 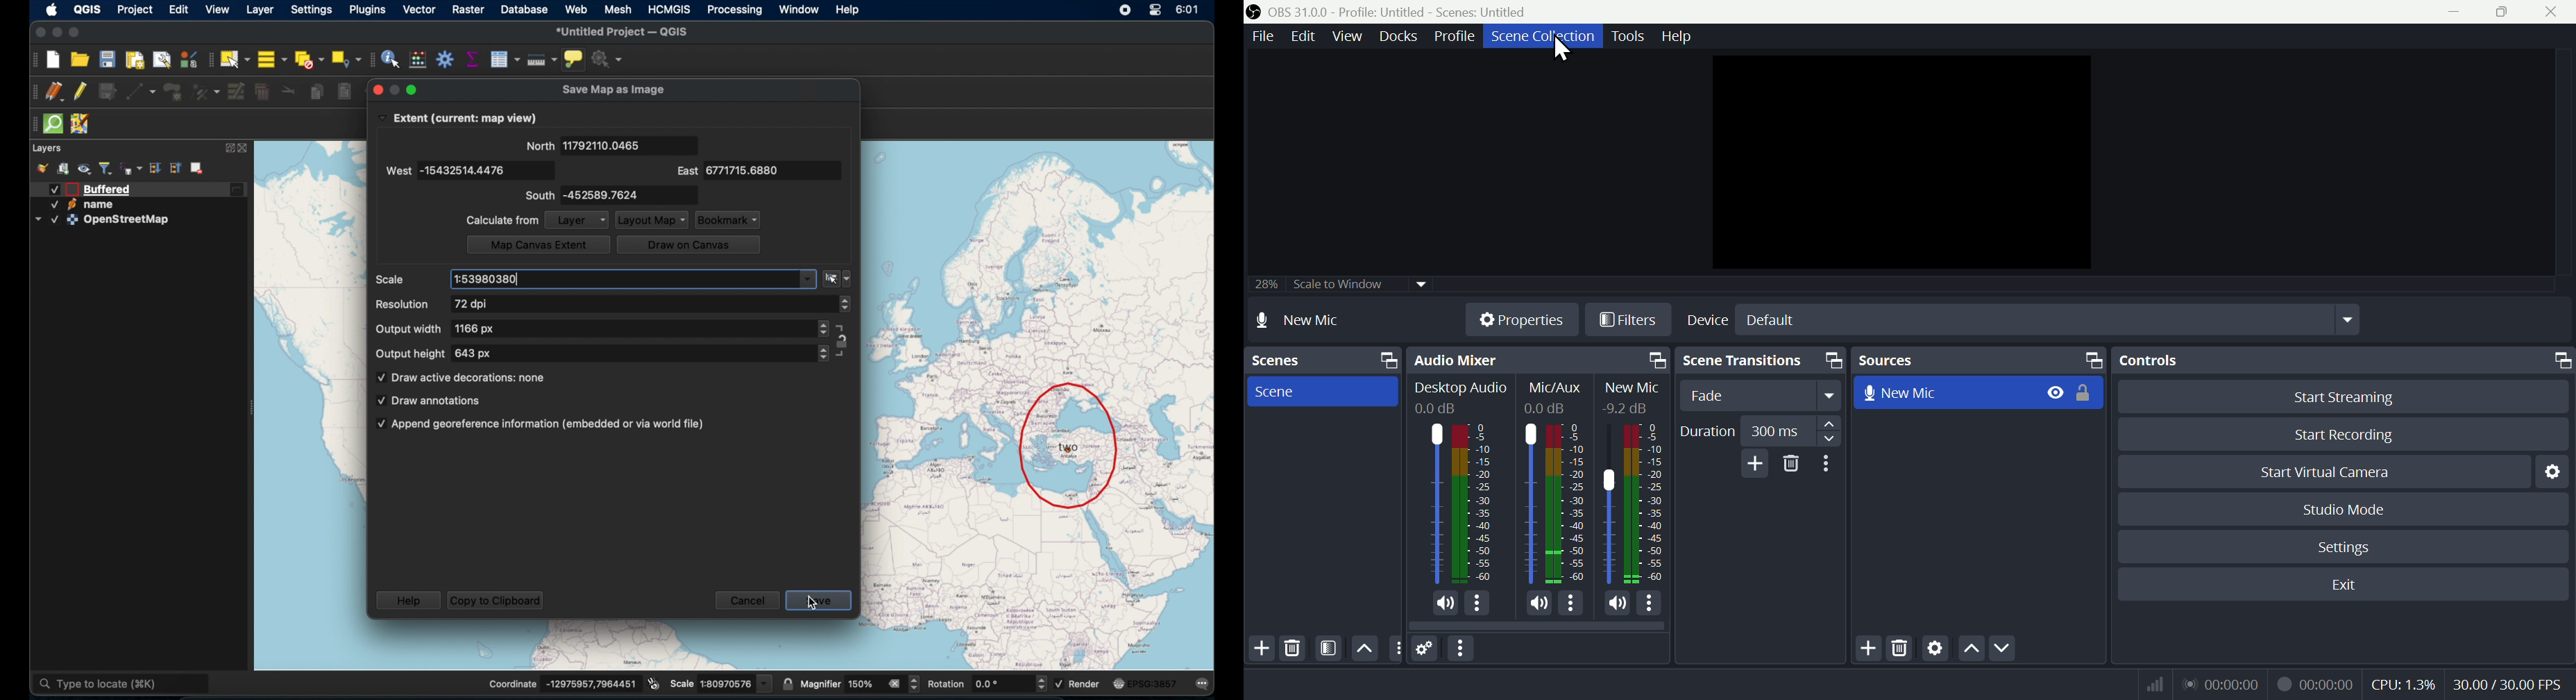 What do you see at coordinates (32, 124) in the screenshot?
I see `drag handle` at bounding box center [32, 124].